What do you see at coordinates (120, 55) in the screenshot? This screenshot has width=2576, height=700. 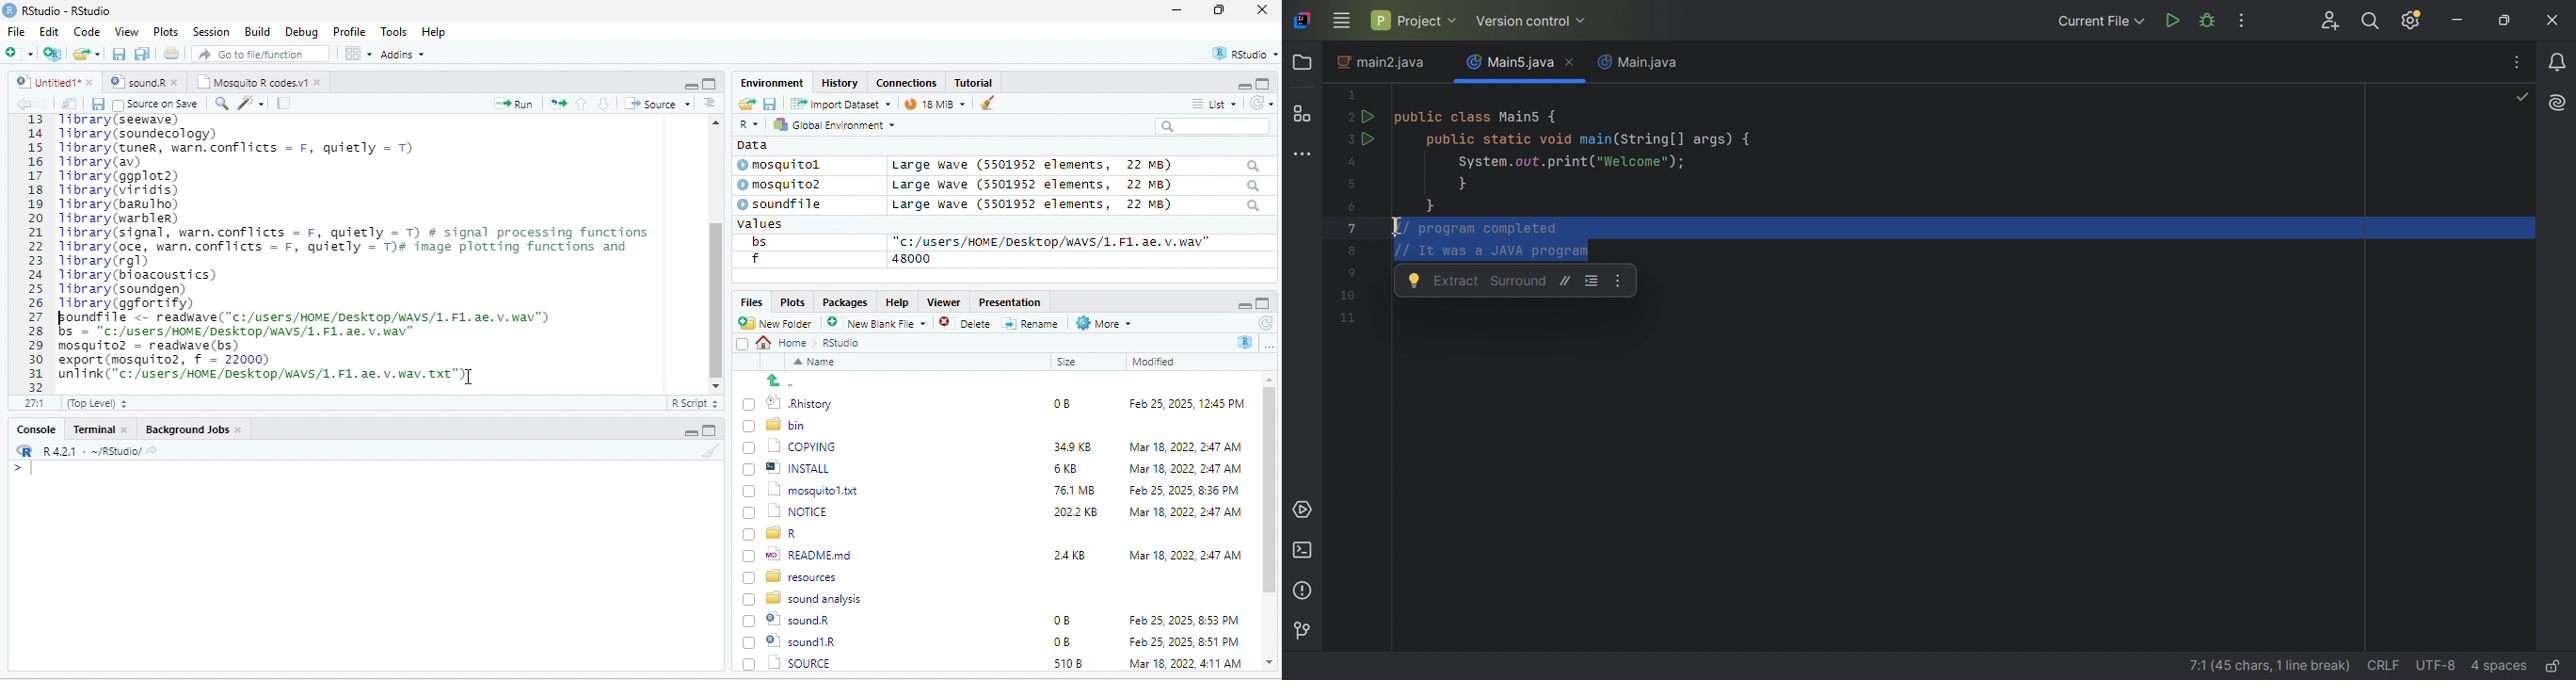 I see `save` at bounding box center [120, 55].